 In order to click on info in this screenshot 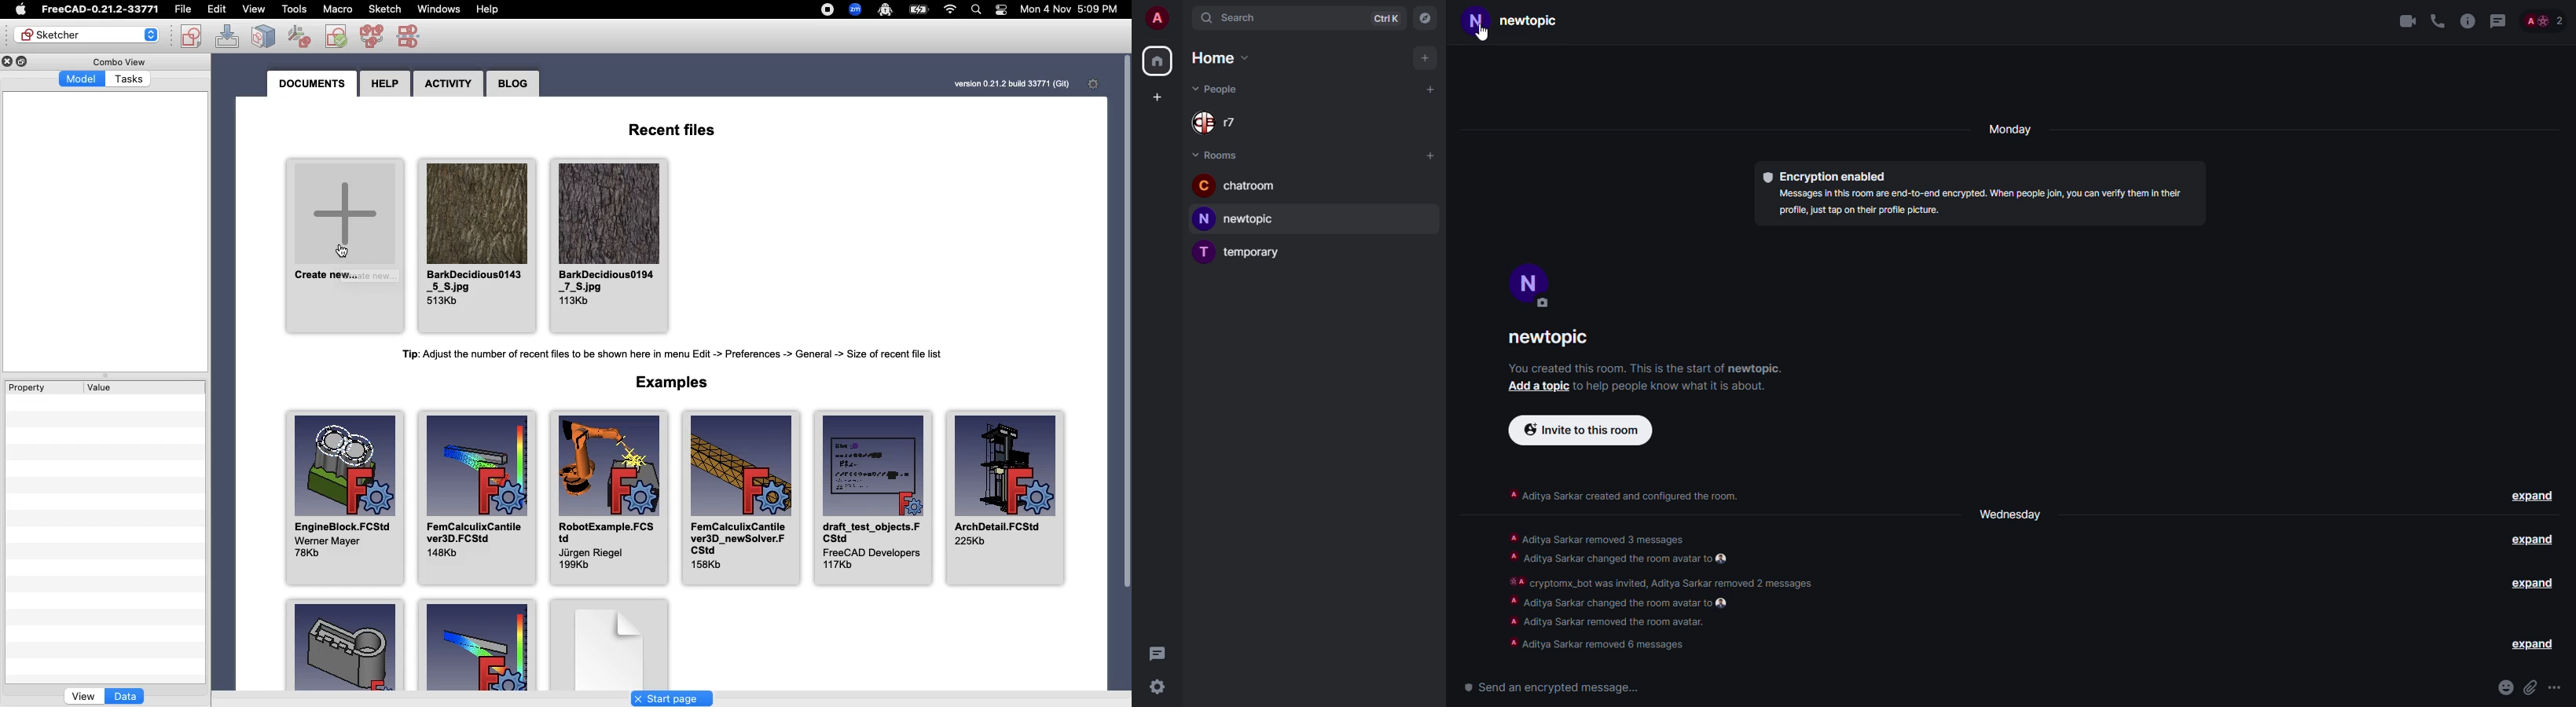, I will do `click(2468, 20)`.